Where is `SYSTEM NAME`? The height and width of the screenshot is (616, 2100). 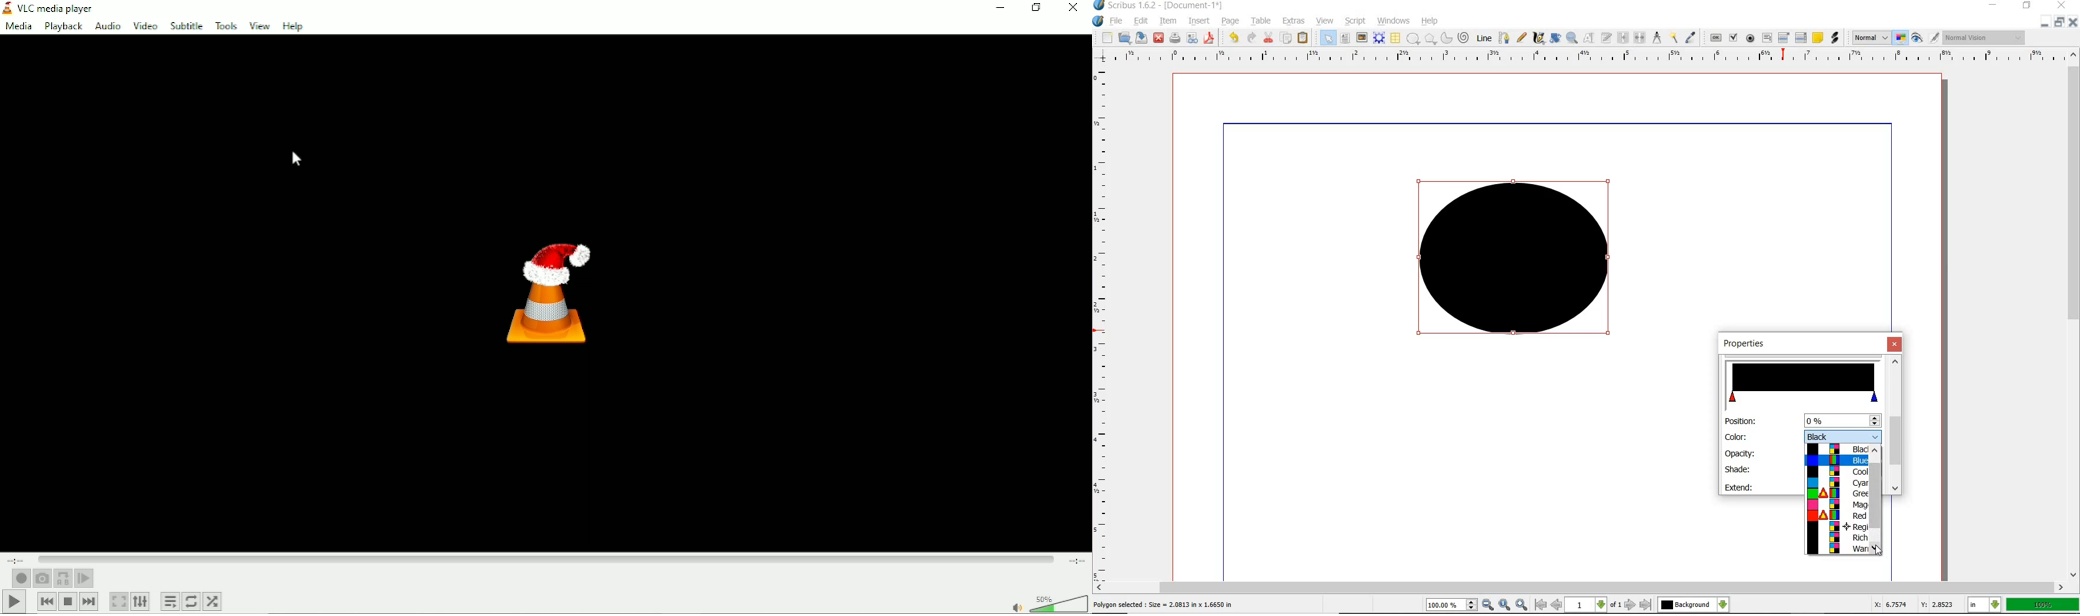 SYSTEM NAME is located at coordinates (1159, 5).